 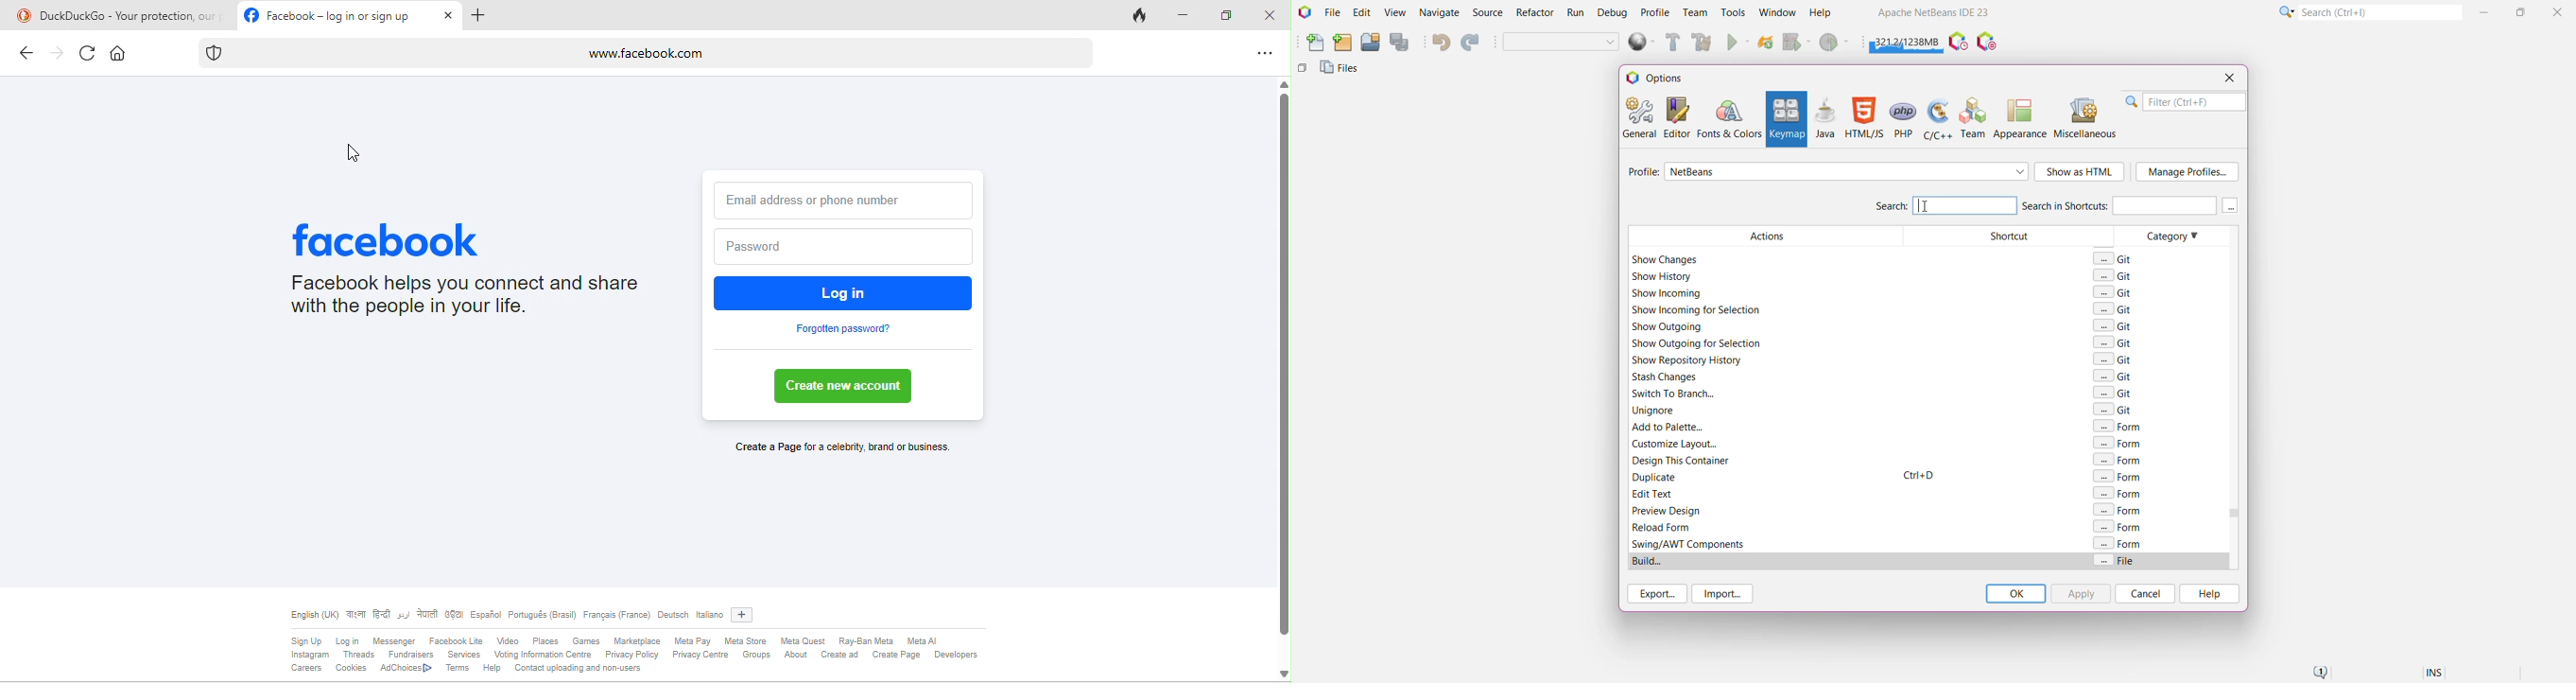 What do you see at coordinates (1827, 14) in the screenshot?
I see `Help` at bounding box center [1827, 14].